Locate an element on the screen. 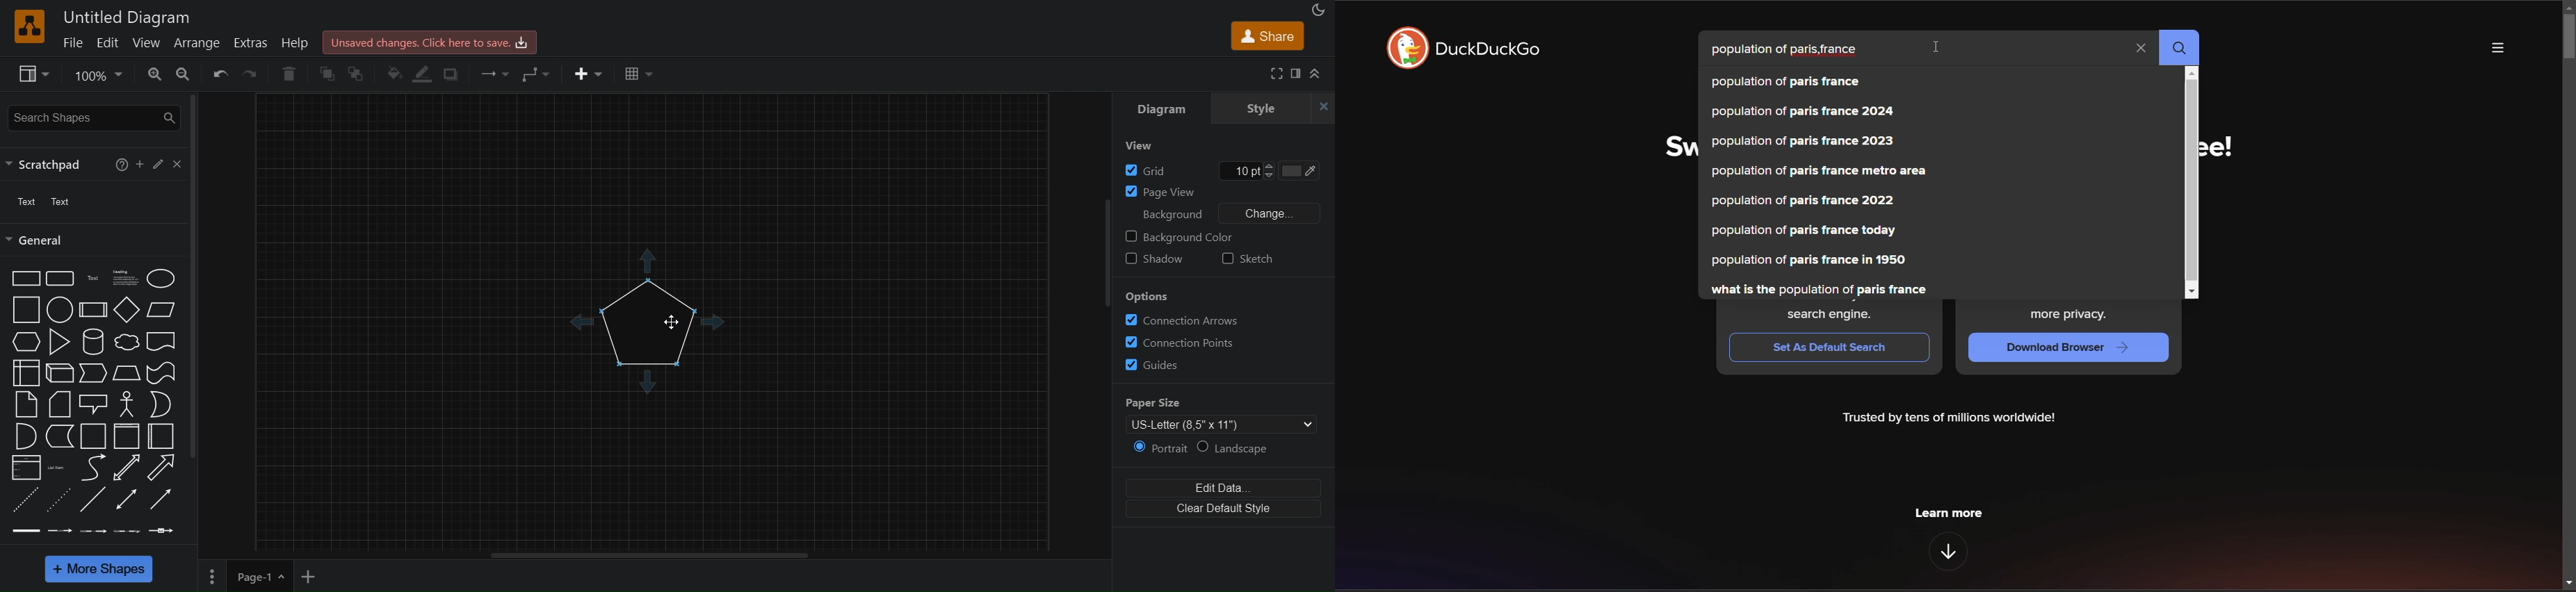 The width and height of the screenshot is (2576, 616). Connection arrows toggle is located at coordinates (1183, 320).